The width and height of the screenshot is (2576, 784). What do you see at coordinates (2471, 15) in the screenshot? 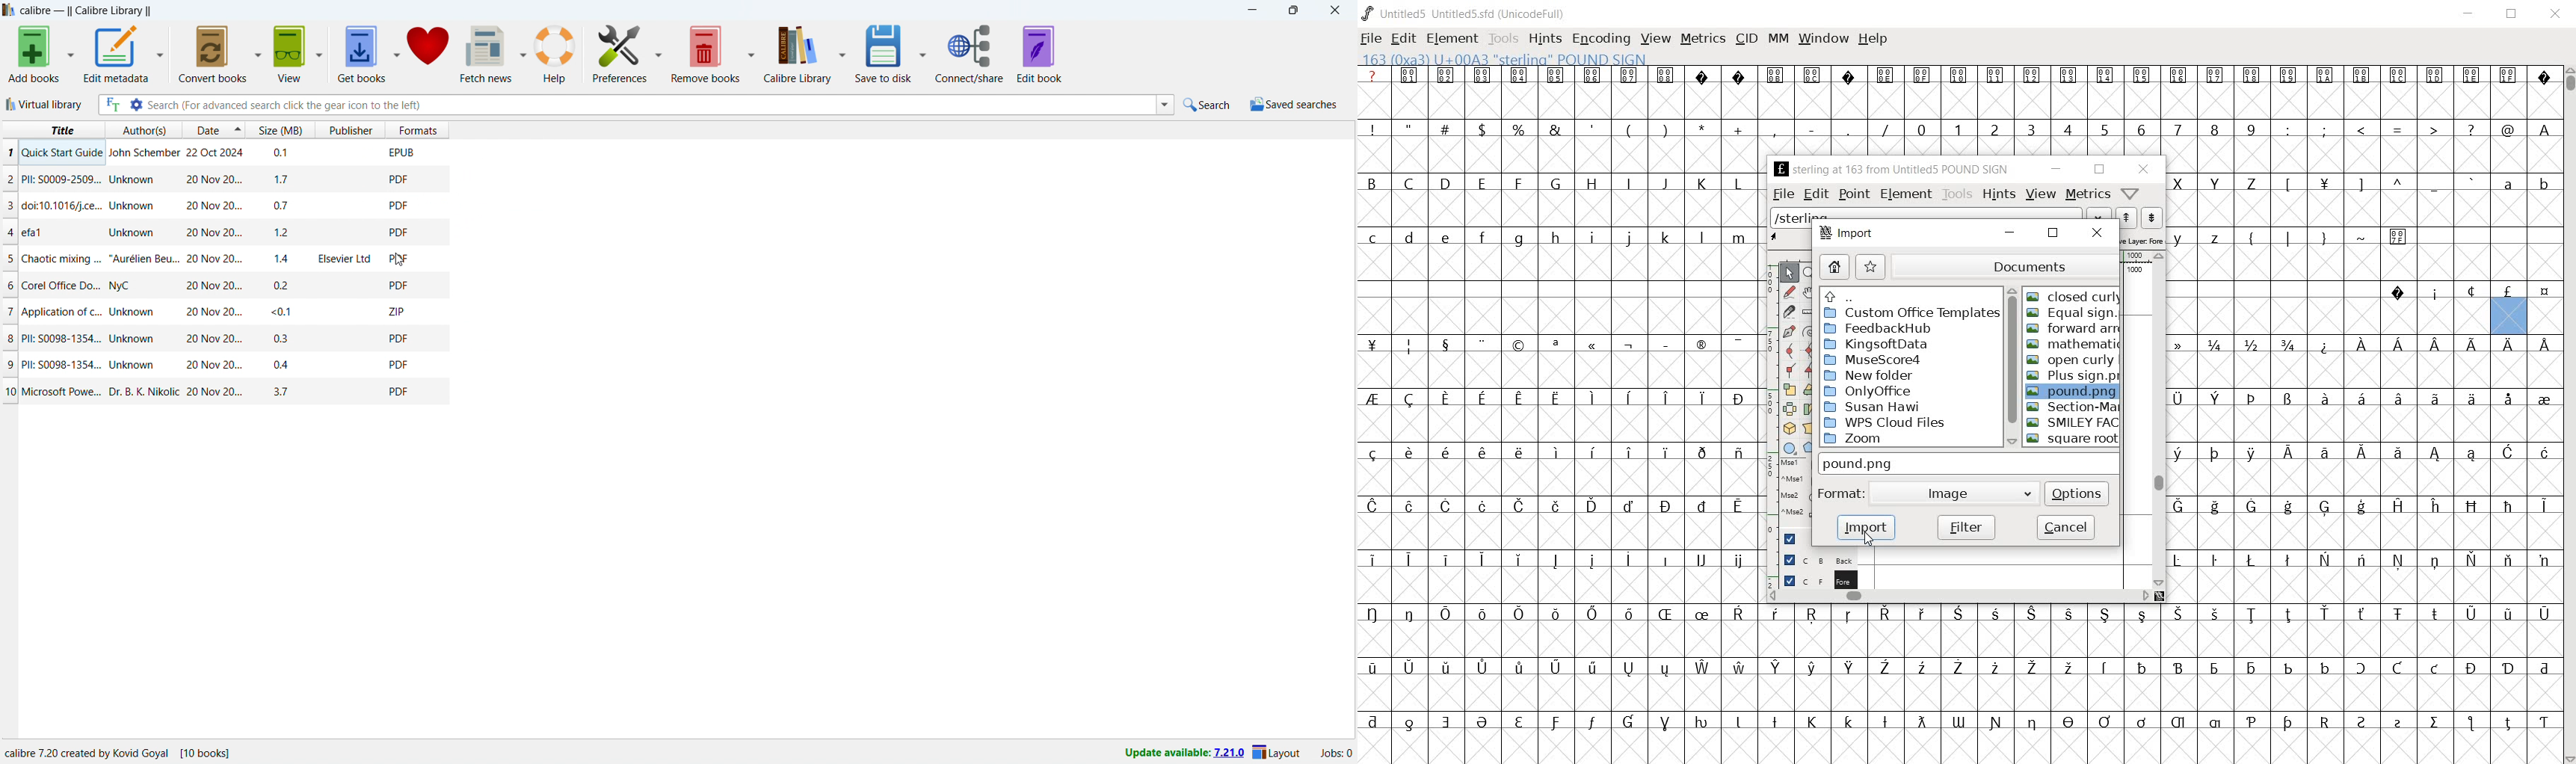
I see `minimize` at bounding box center [2471, 15].